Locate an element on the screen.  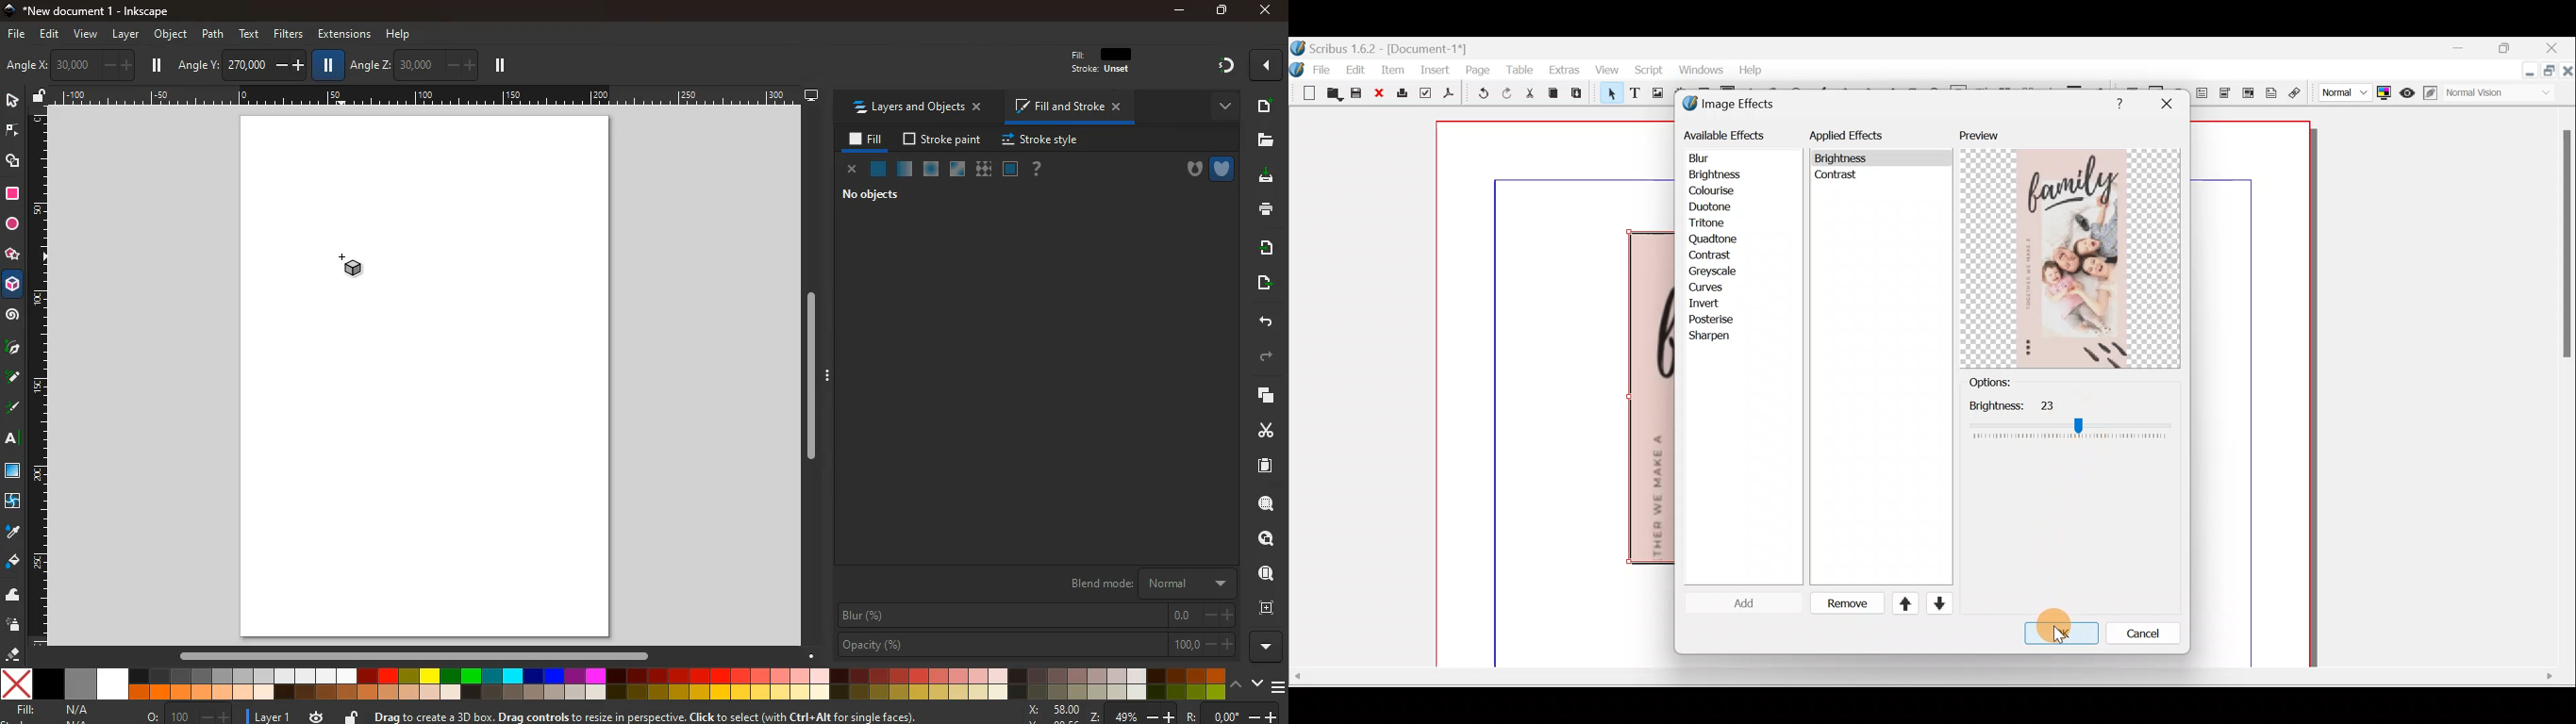
blend mode is located at coordinates (1145, 584).